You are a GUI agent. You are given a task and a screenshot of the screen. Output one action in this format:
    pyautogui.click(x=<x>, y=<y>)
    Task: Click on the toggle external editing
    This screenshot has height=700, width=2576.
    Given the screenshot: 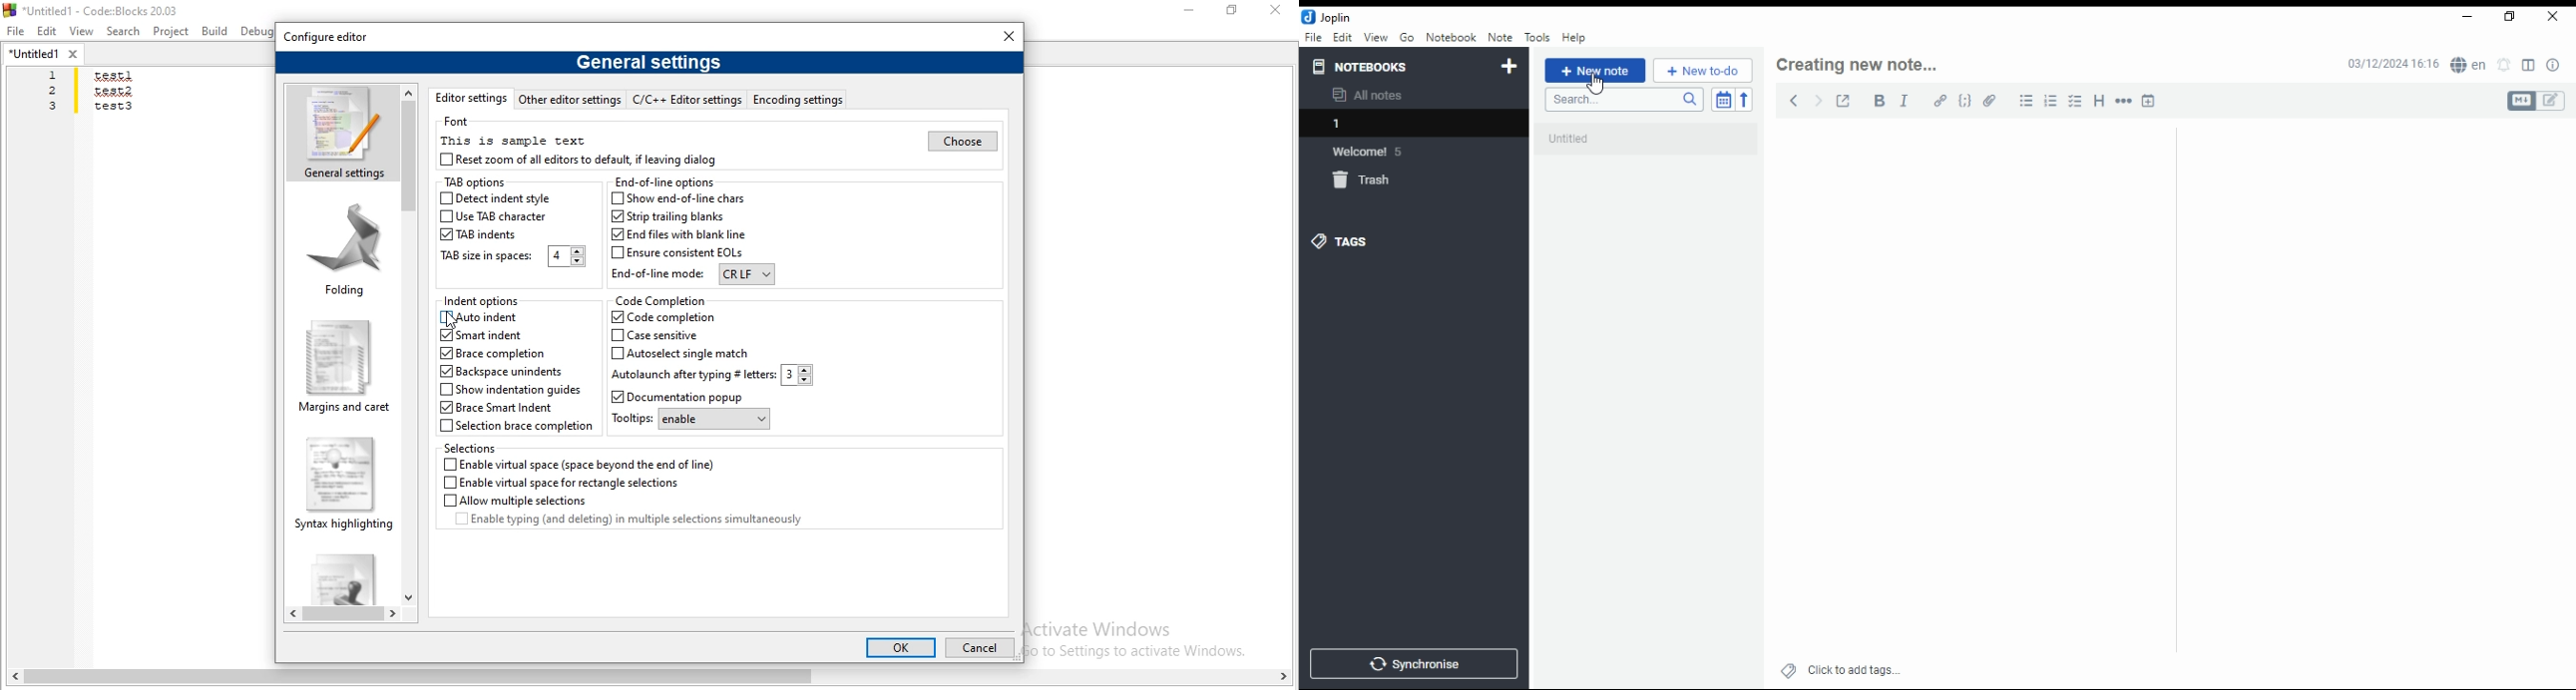 What is the action you would take?
    pyautogui.click(x=1844, y=100)
    